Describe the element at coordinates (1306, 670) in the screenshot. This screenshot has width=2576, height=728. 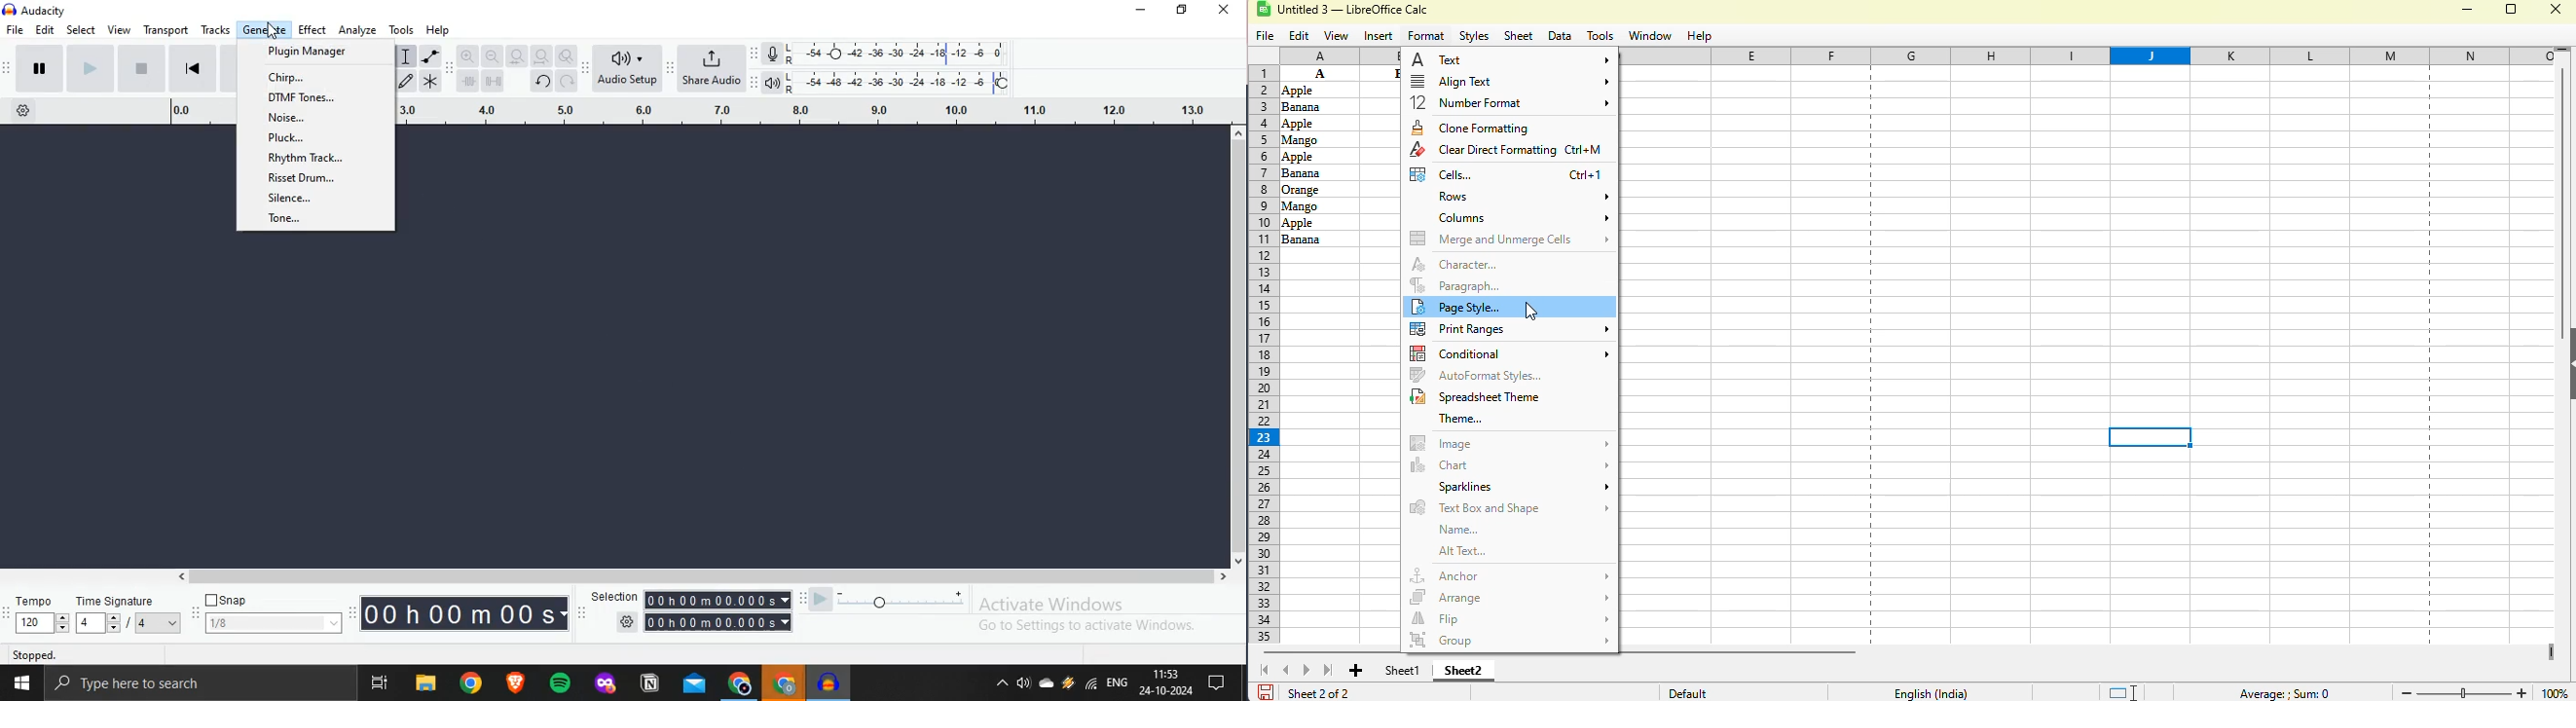
I see `scroll to next sheet` at that location.